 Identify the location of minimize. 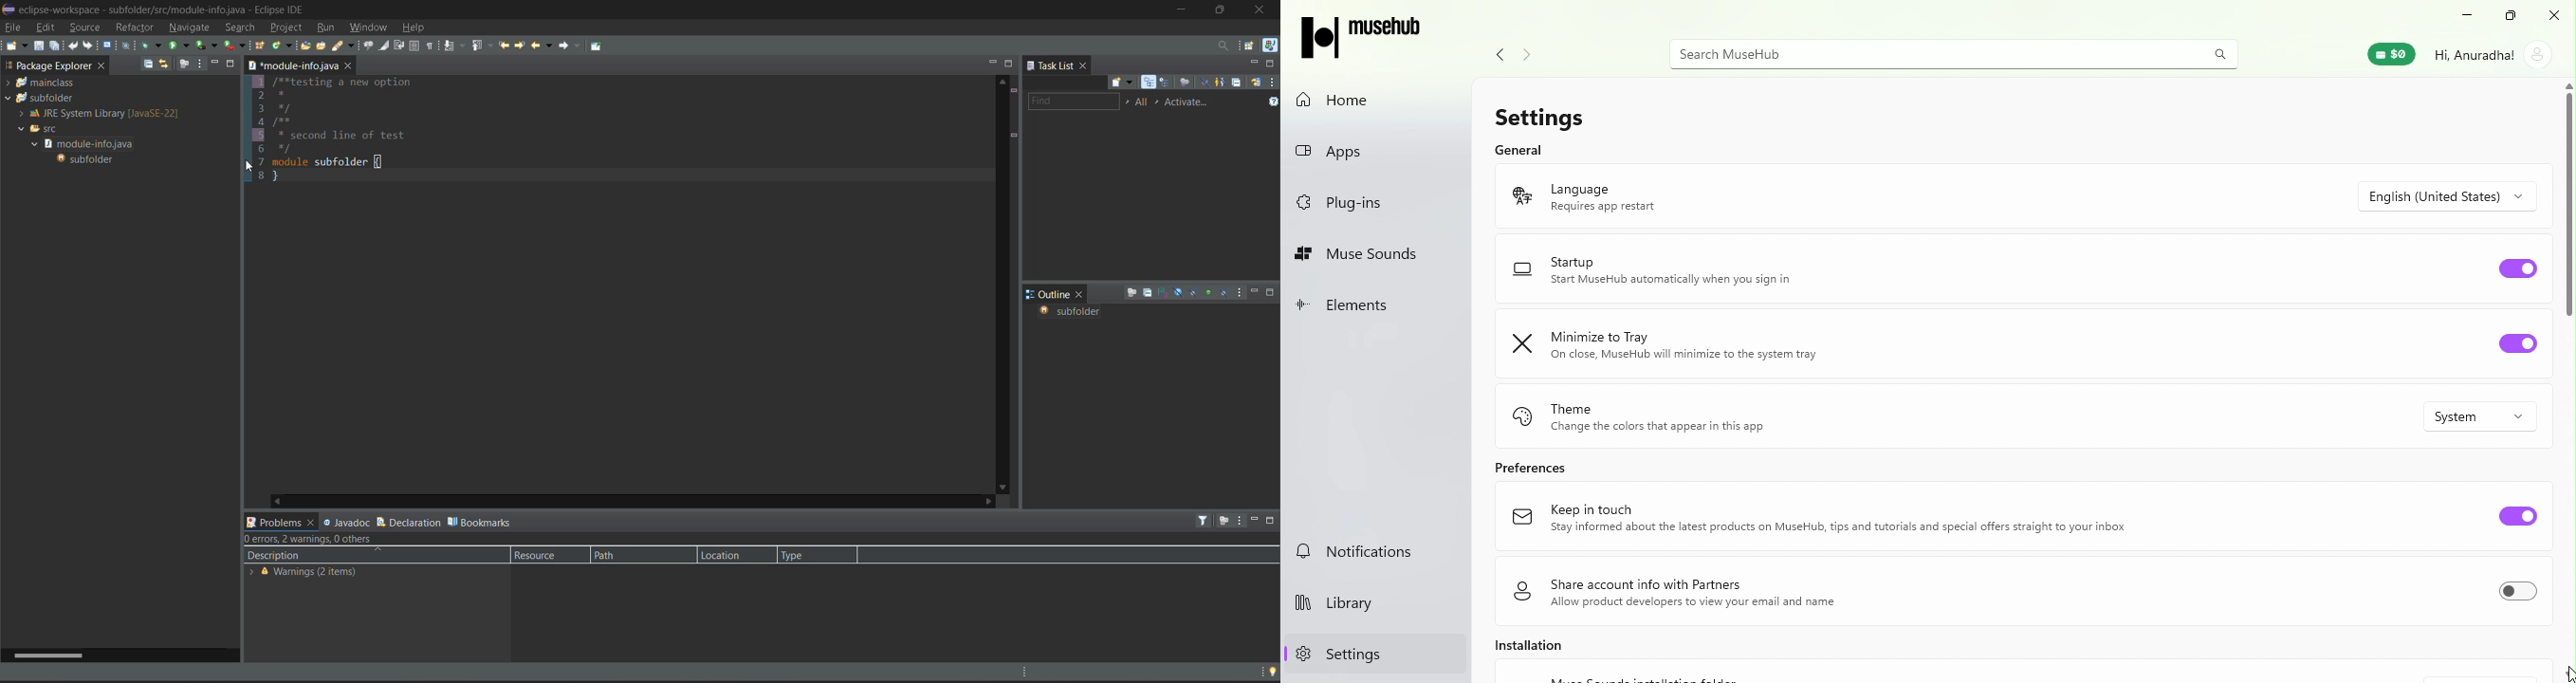
(1182, 9).